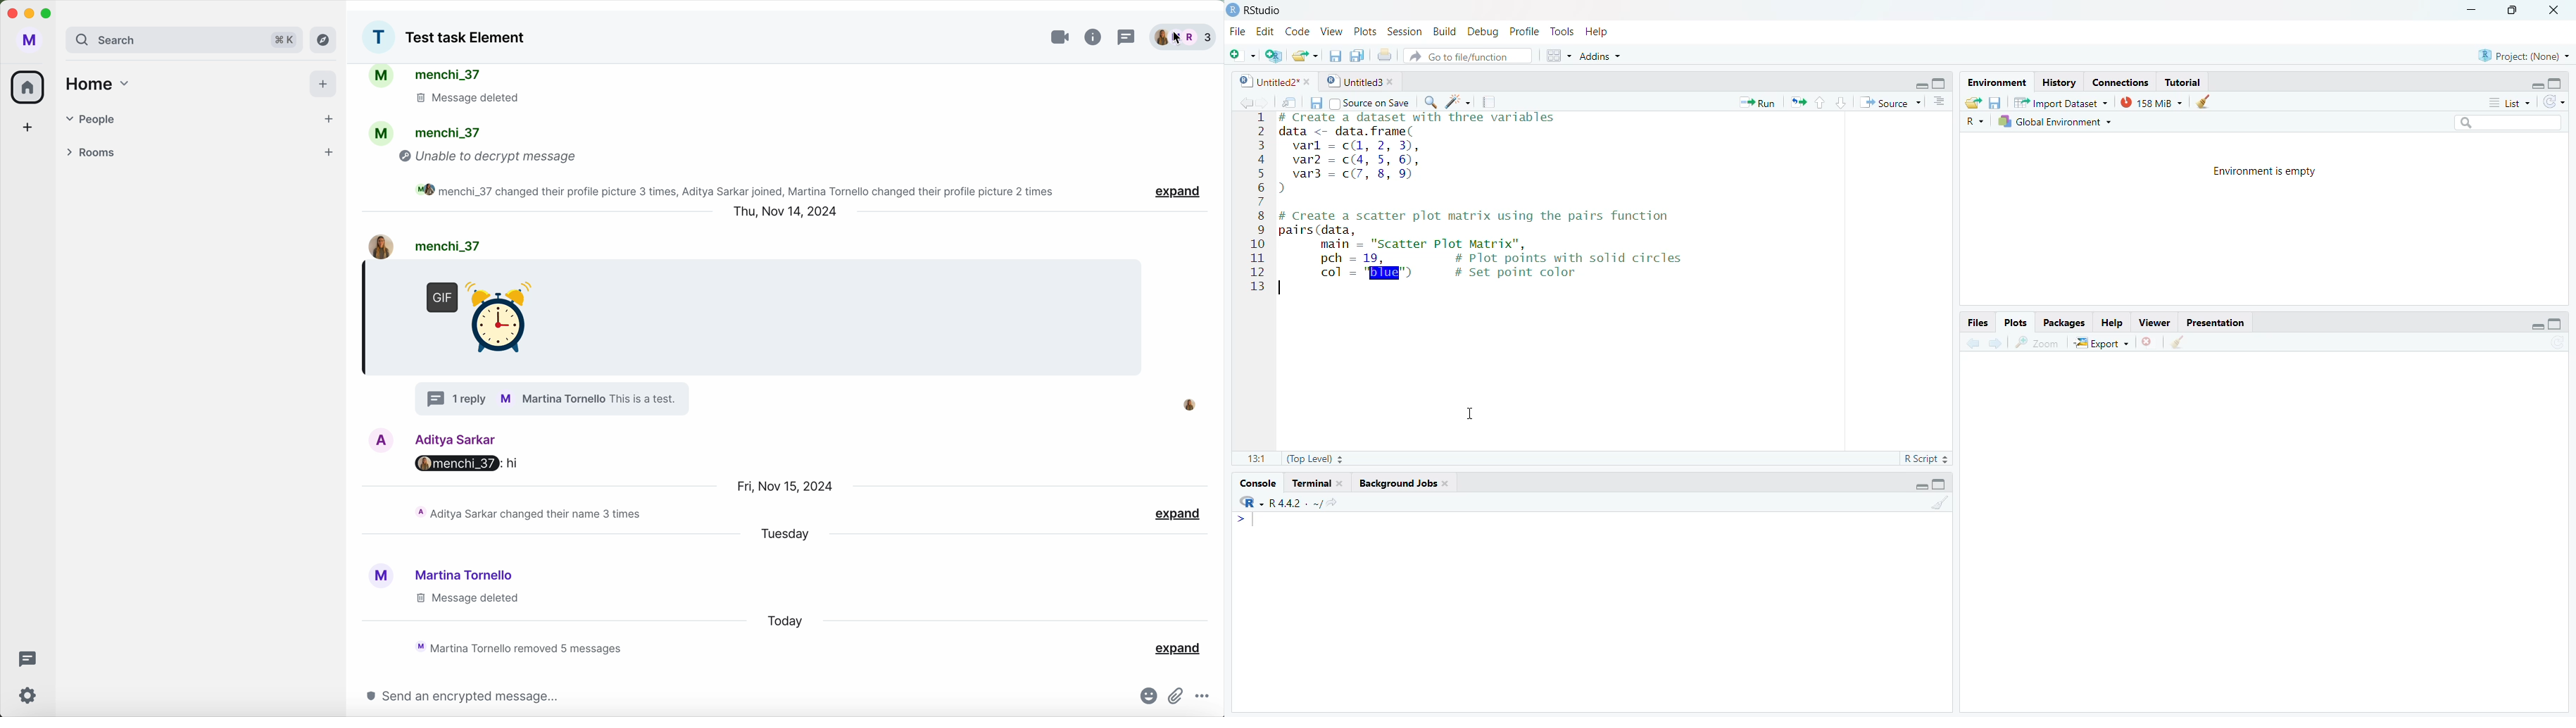  I want to click on + Source, so click(1893, 102).